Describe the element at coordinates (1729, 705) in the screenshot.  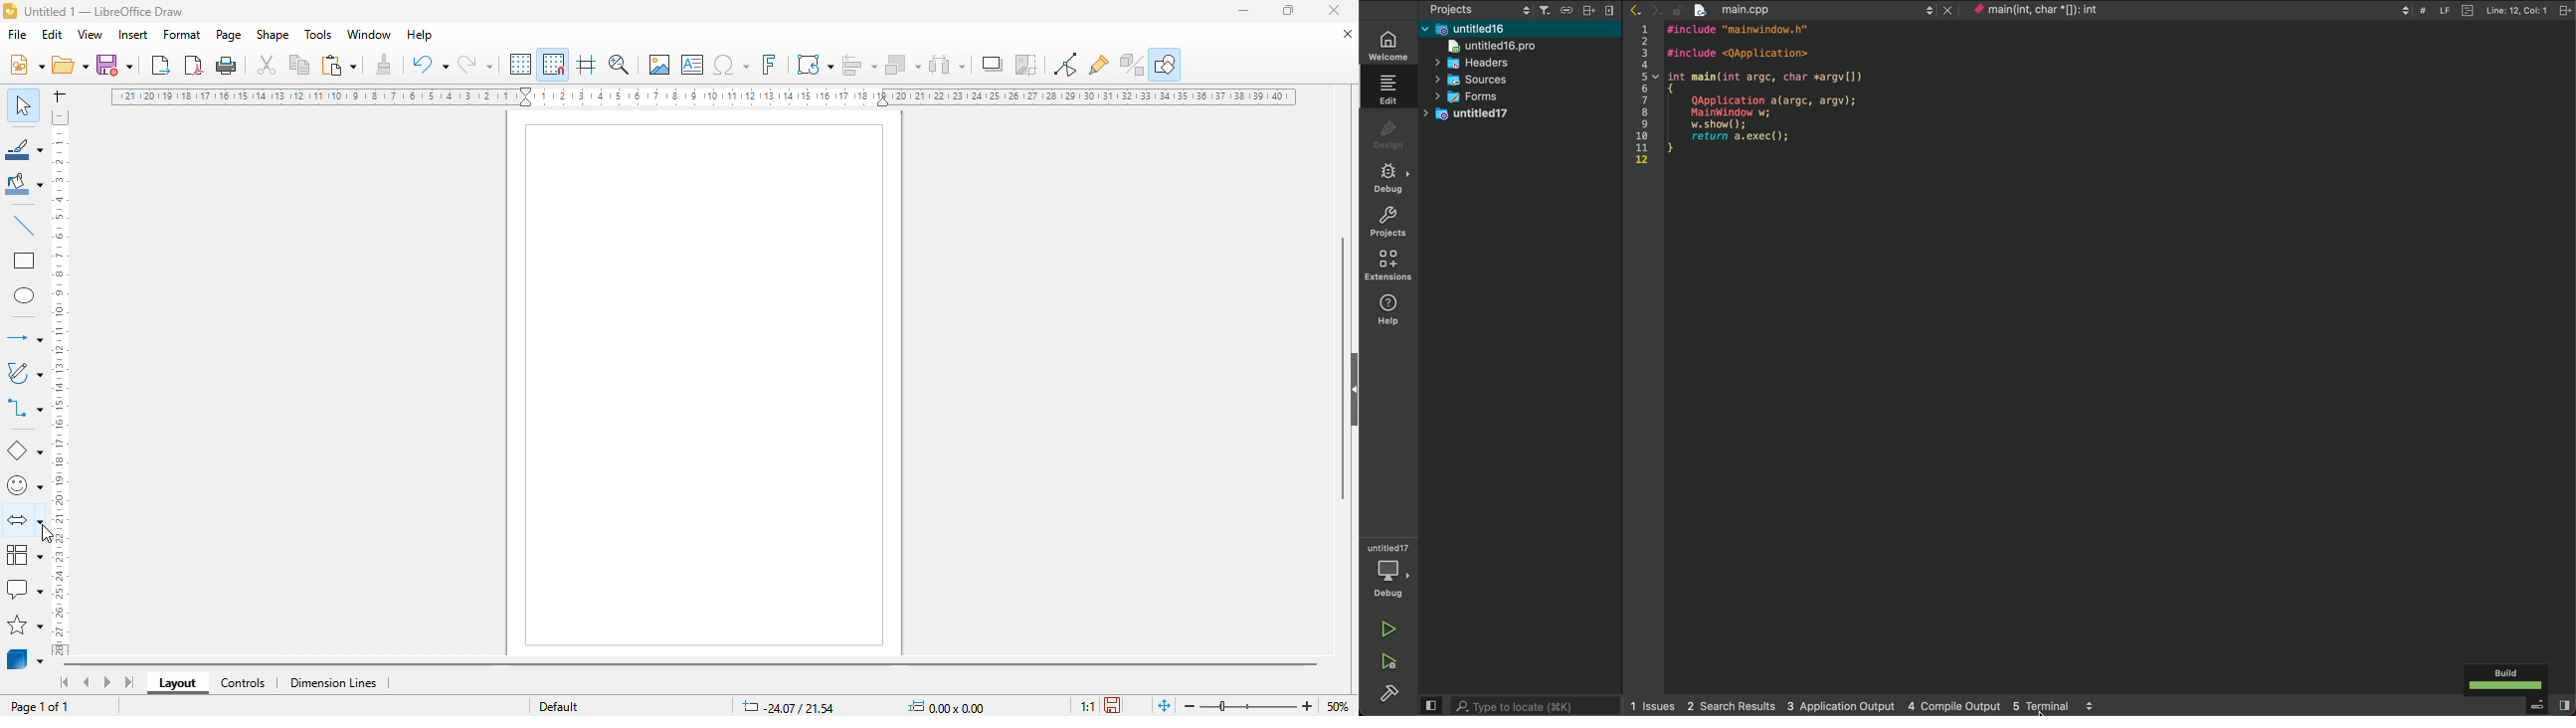
I see `Search Results` at that location.